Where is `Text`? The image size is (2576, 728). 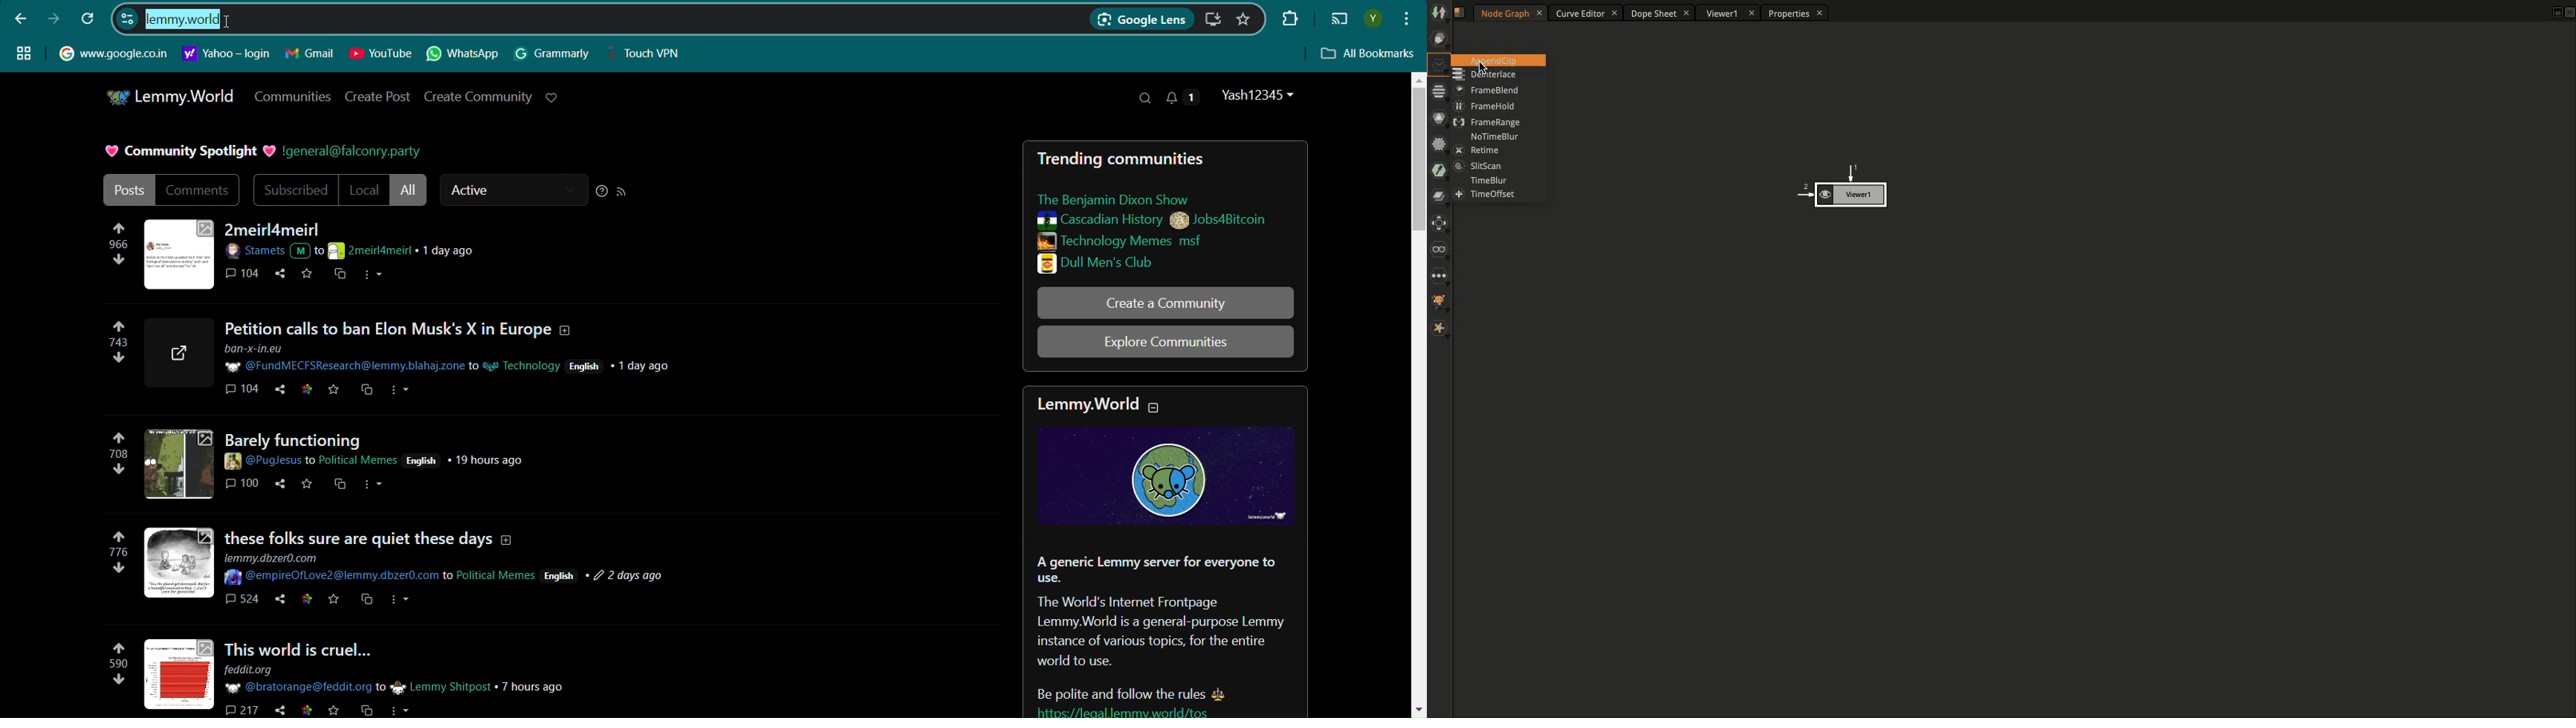 Text is located at coordinates (187, 152).